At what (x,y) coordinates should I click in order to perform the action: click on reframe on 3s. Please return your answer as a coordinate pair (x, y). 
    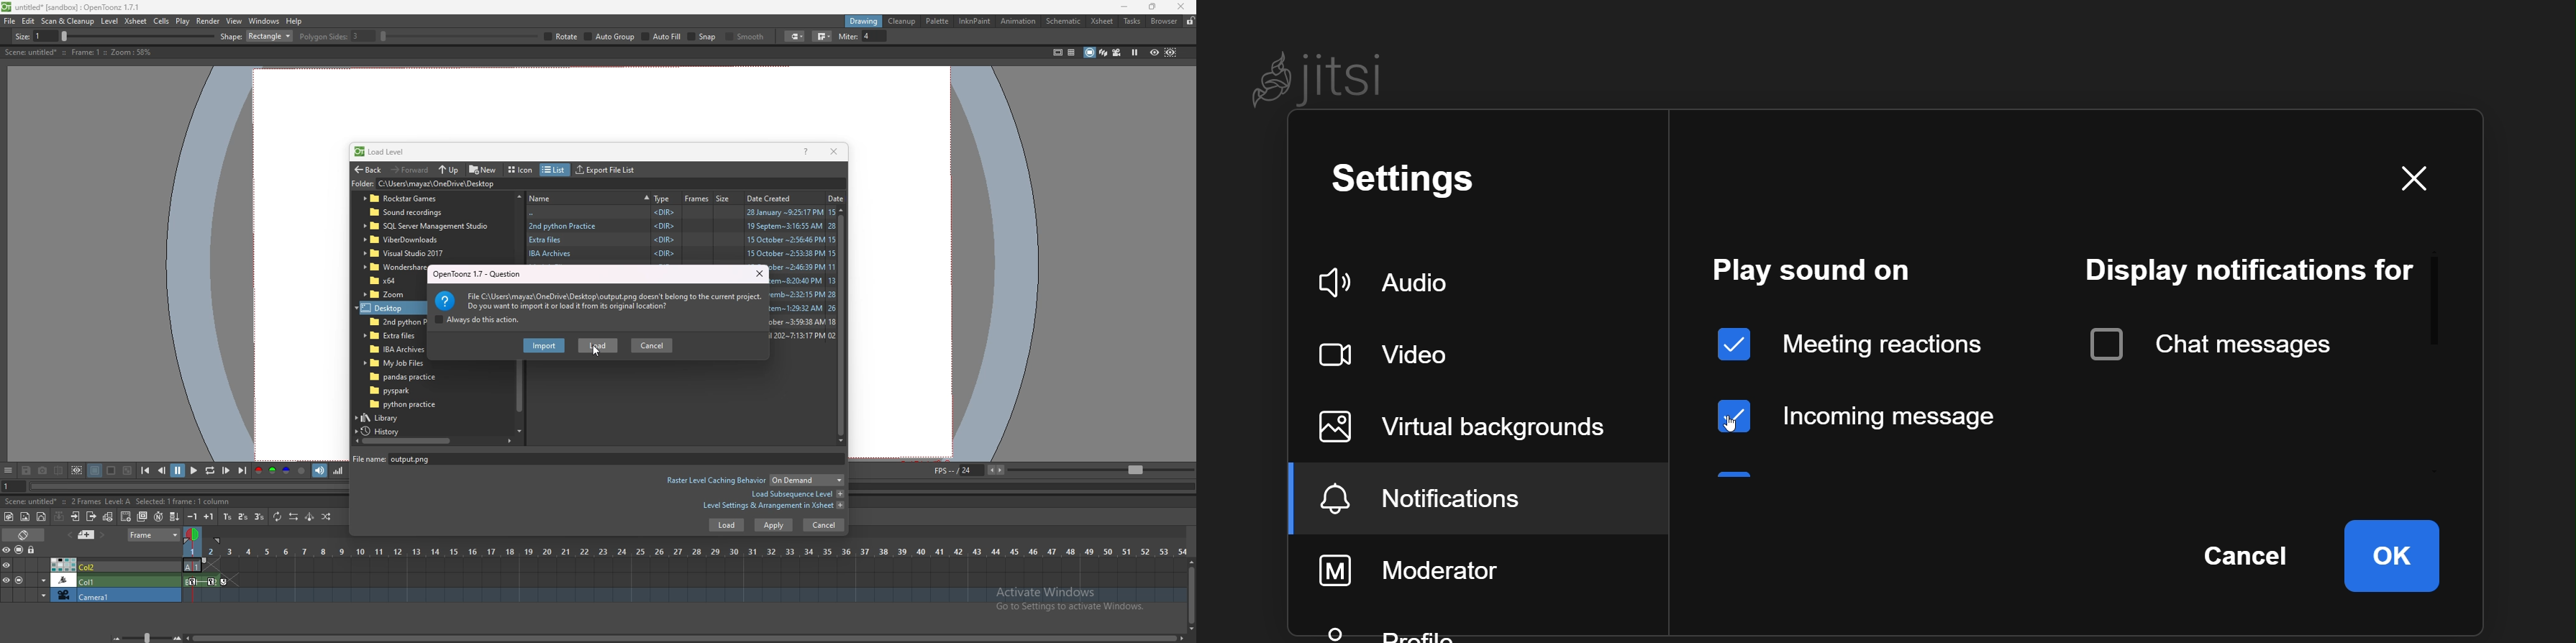
    Looking at the image, I should click on (259, 517).